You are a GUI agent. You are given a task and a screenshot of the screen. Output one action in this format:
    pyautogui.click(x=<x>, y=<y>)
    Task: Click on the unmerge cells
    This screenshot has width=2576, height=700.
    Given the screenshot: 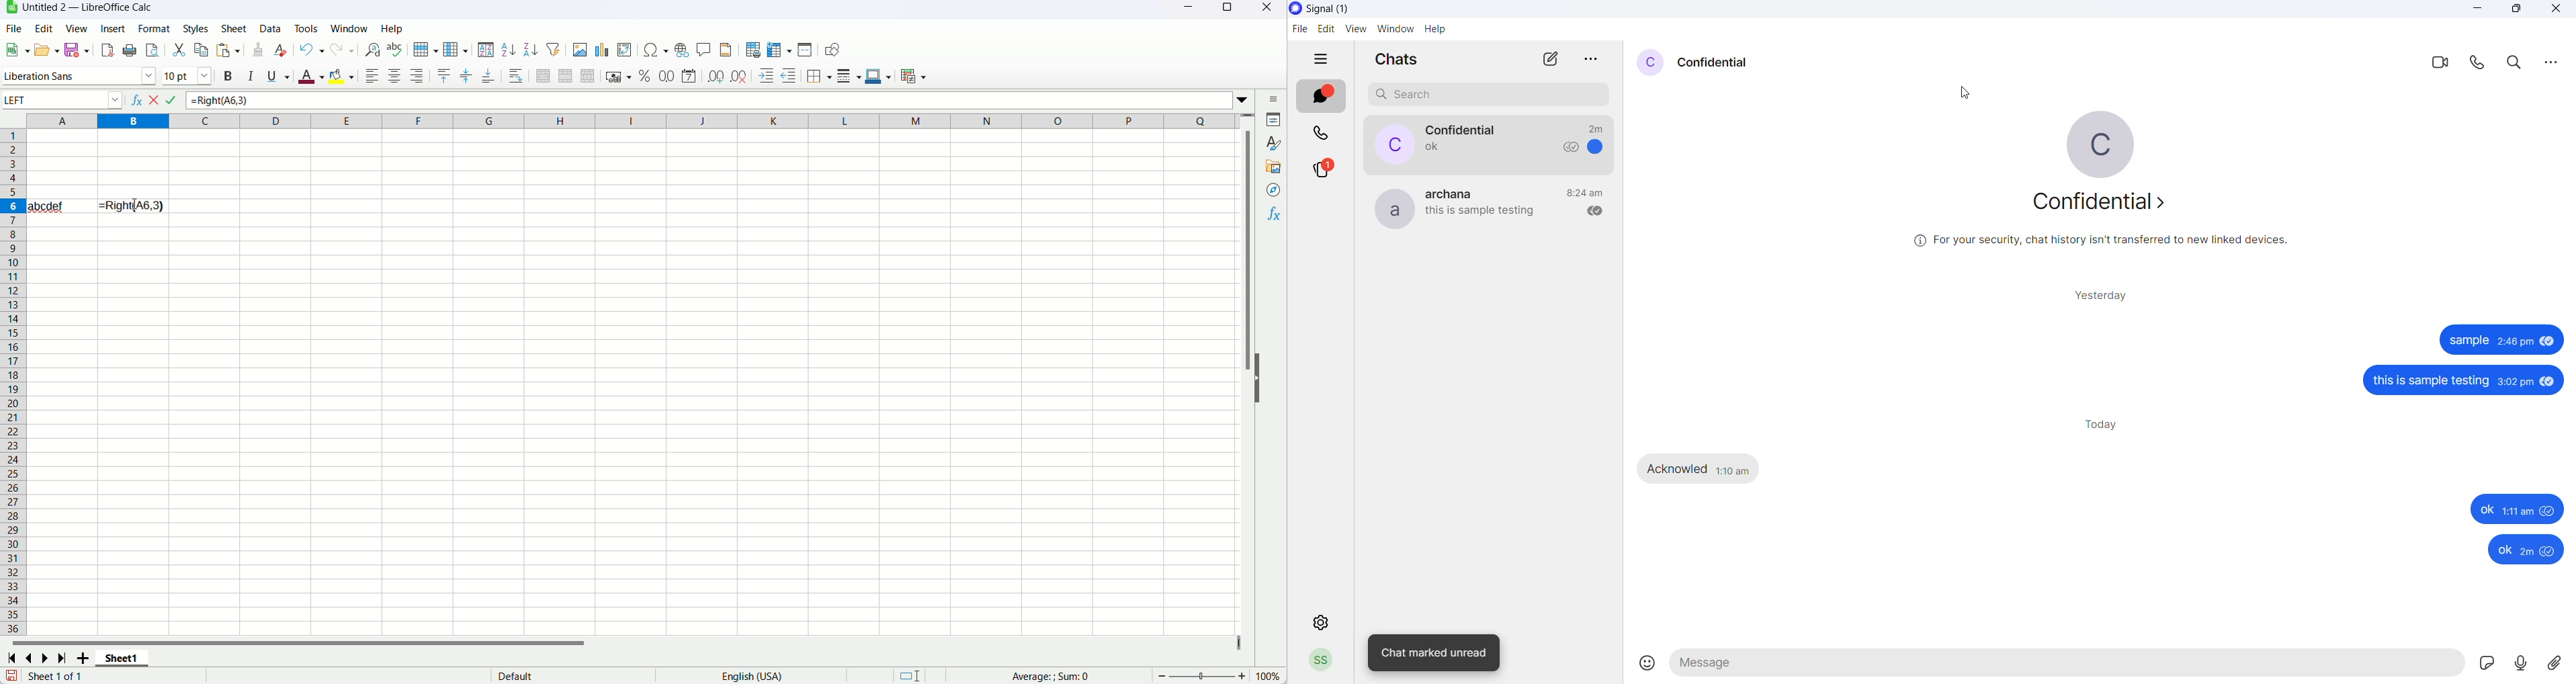 What is the action you would take?
    pyautogui.click(x=588, y=77)
    